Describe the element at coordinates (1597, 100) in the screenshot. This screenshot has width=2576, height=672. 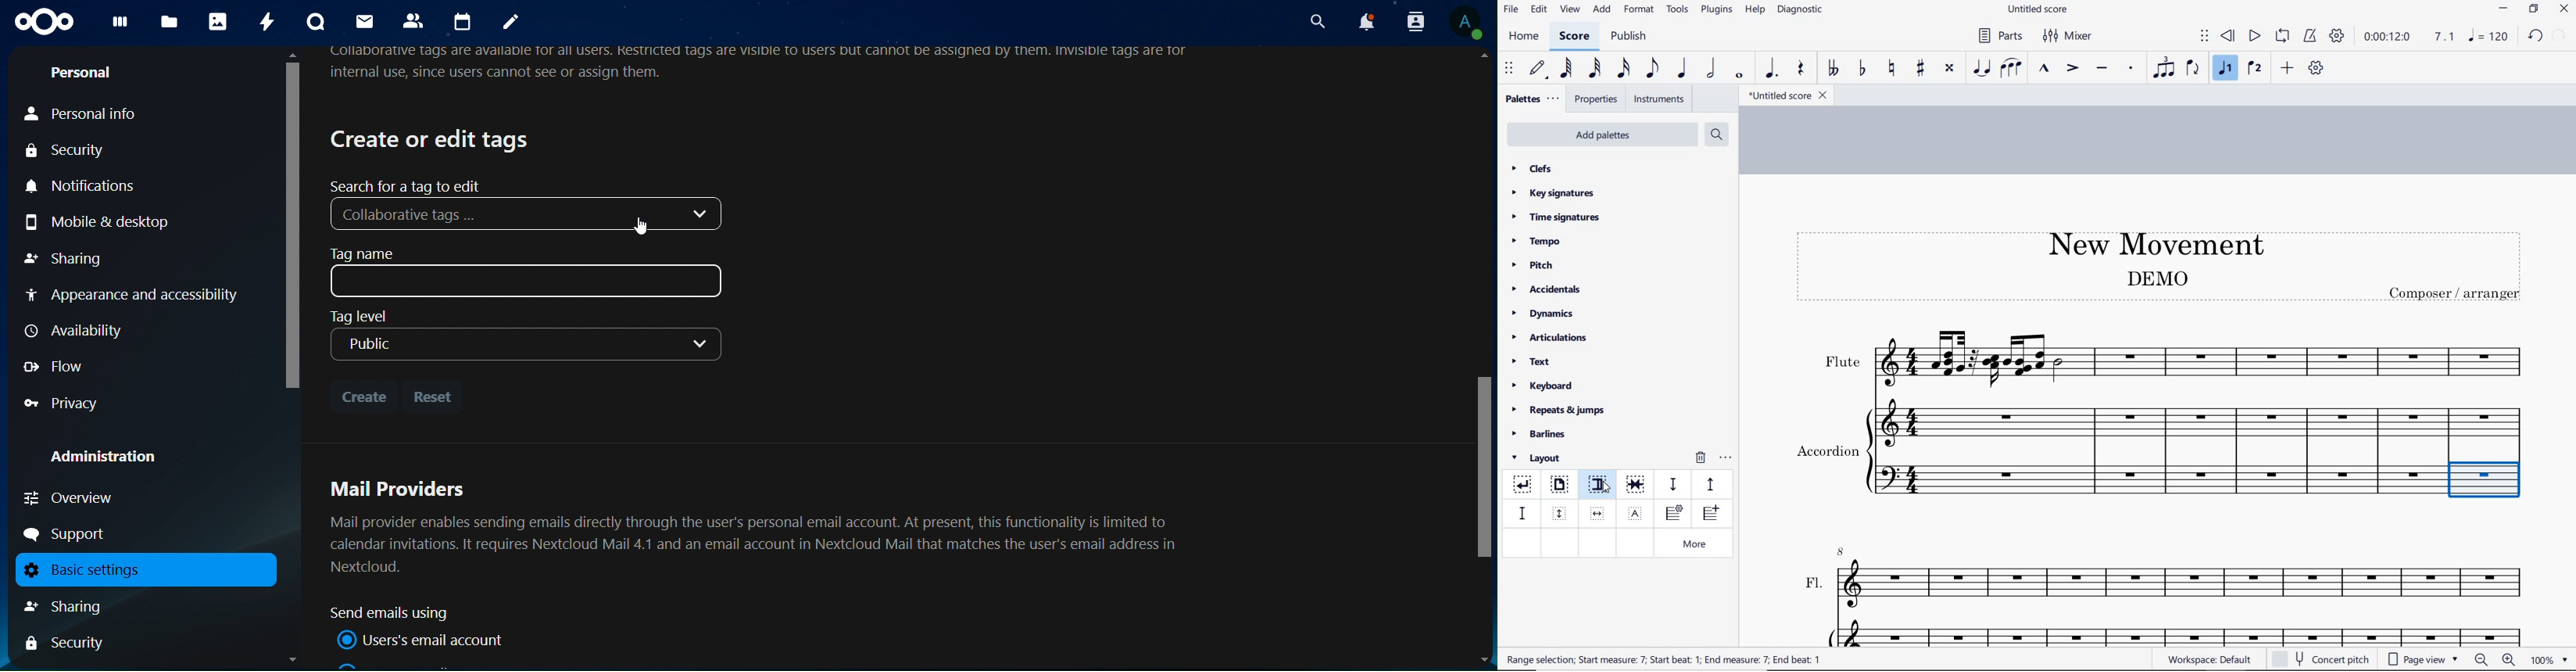
I see `properties` at that location.